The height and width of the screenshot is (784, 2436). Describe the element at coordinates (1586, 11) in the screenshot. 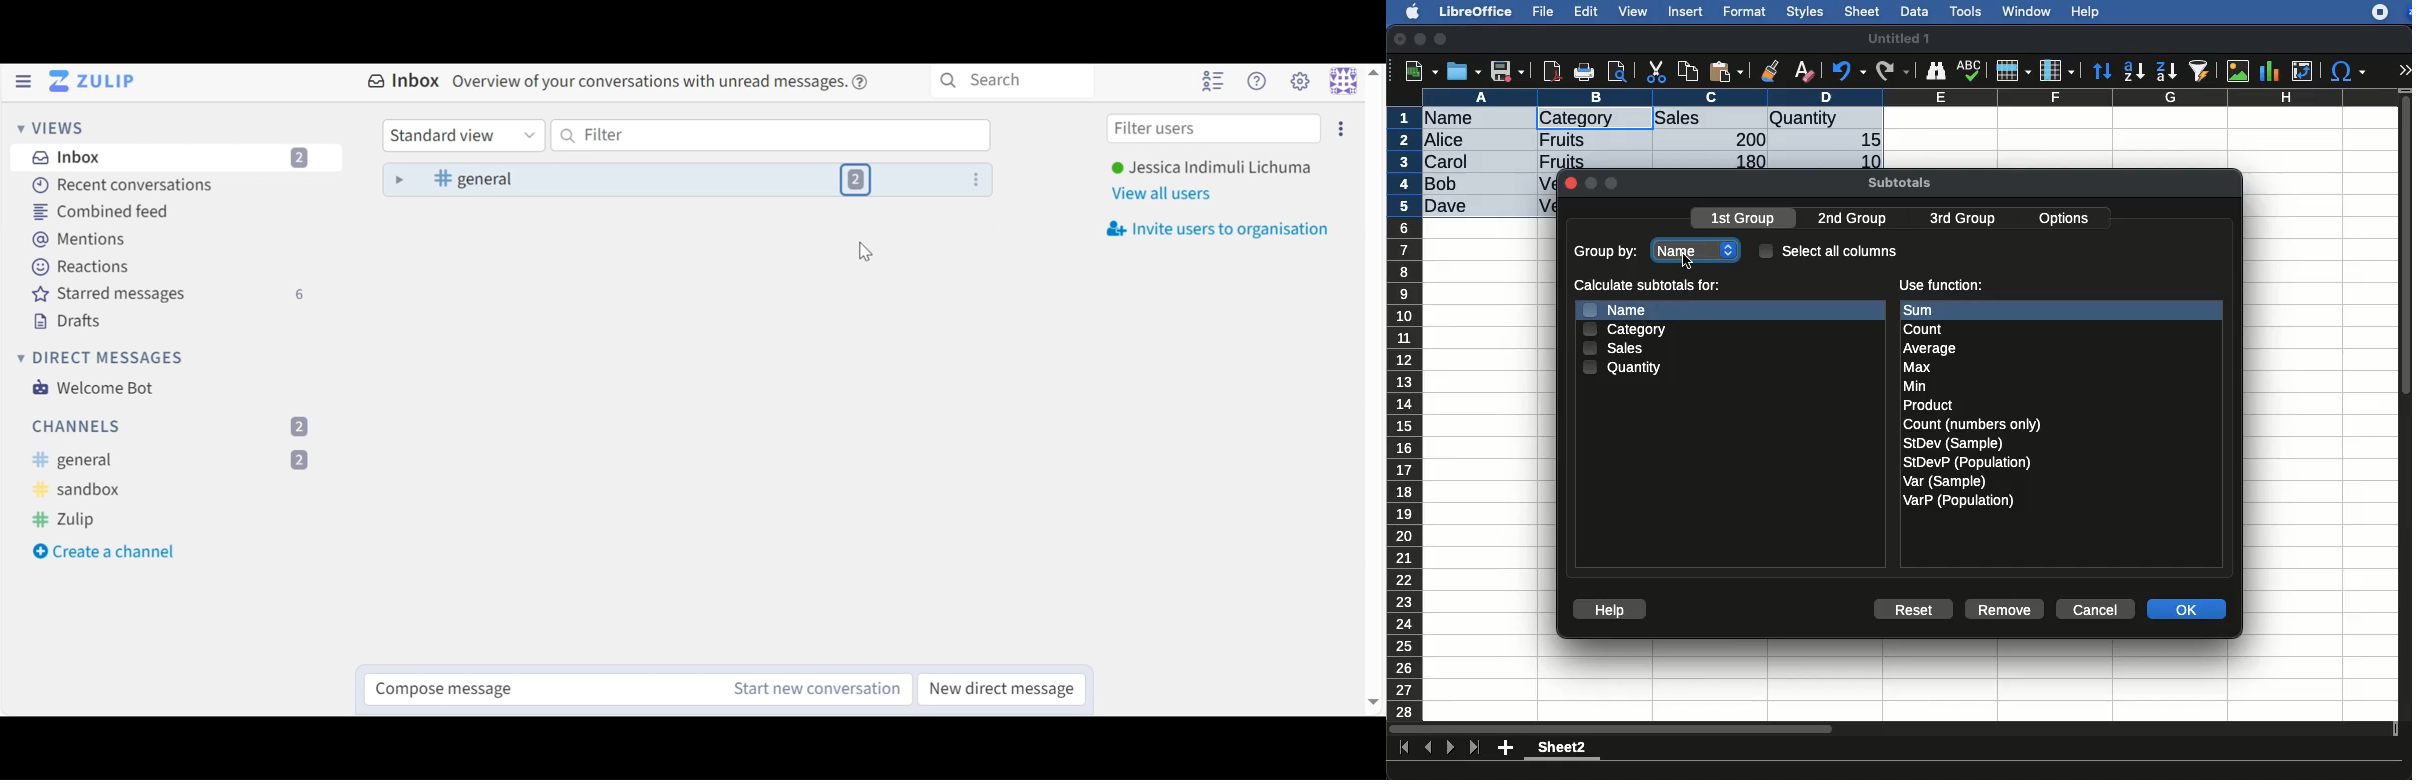

I see `edit` at that location.